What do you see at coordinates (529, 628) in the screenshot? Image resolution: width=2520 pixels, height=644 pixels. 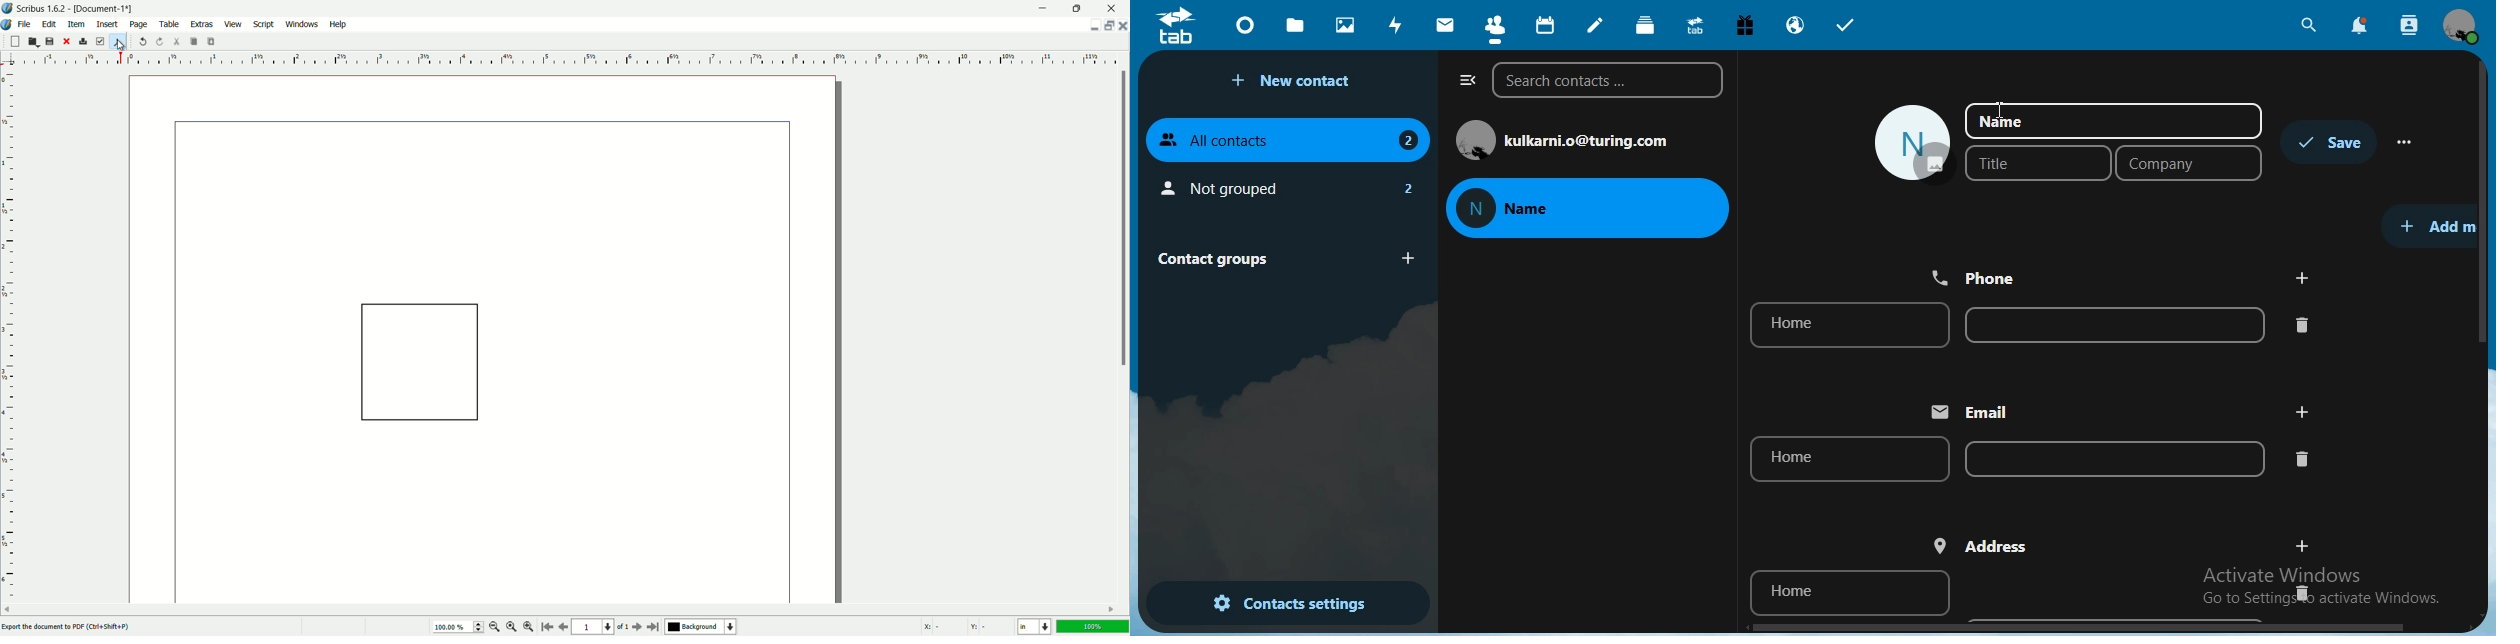 I see `zoom in` at bounding box center [529, 628].